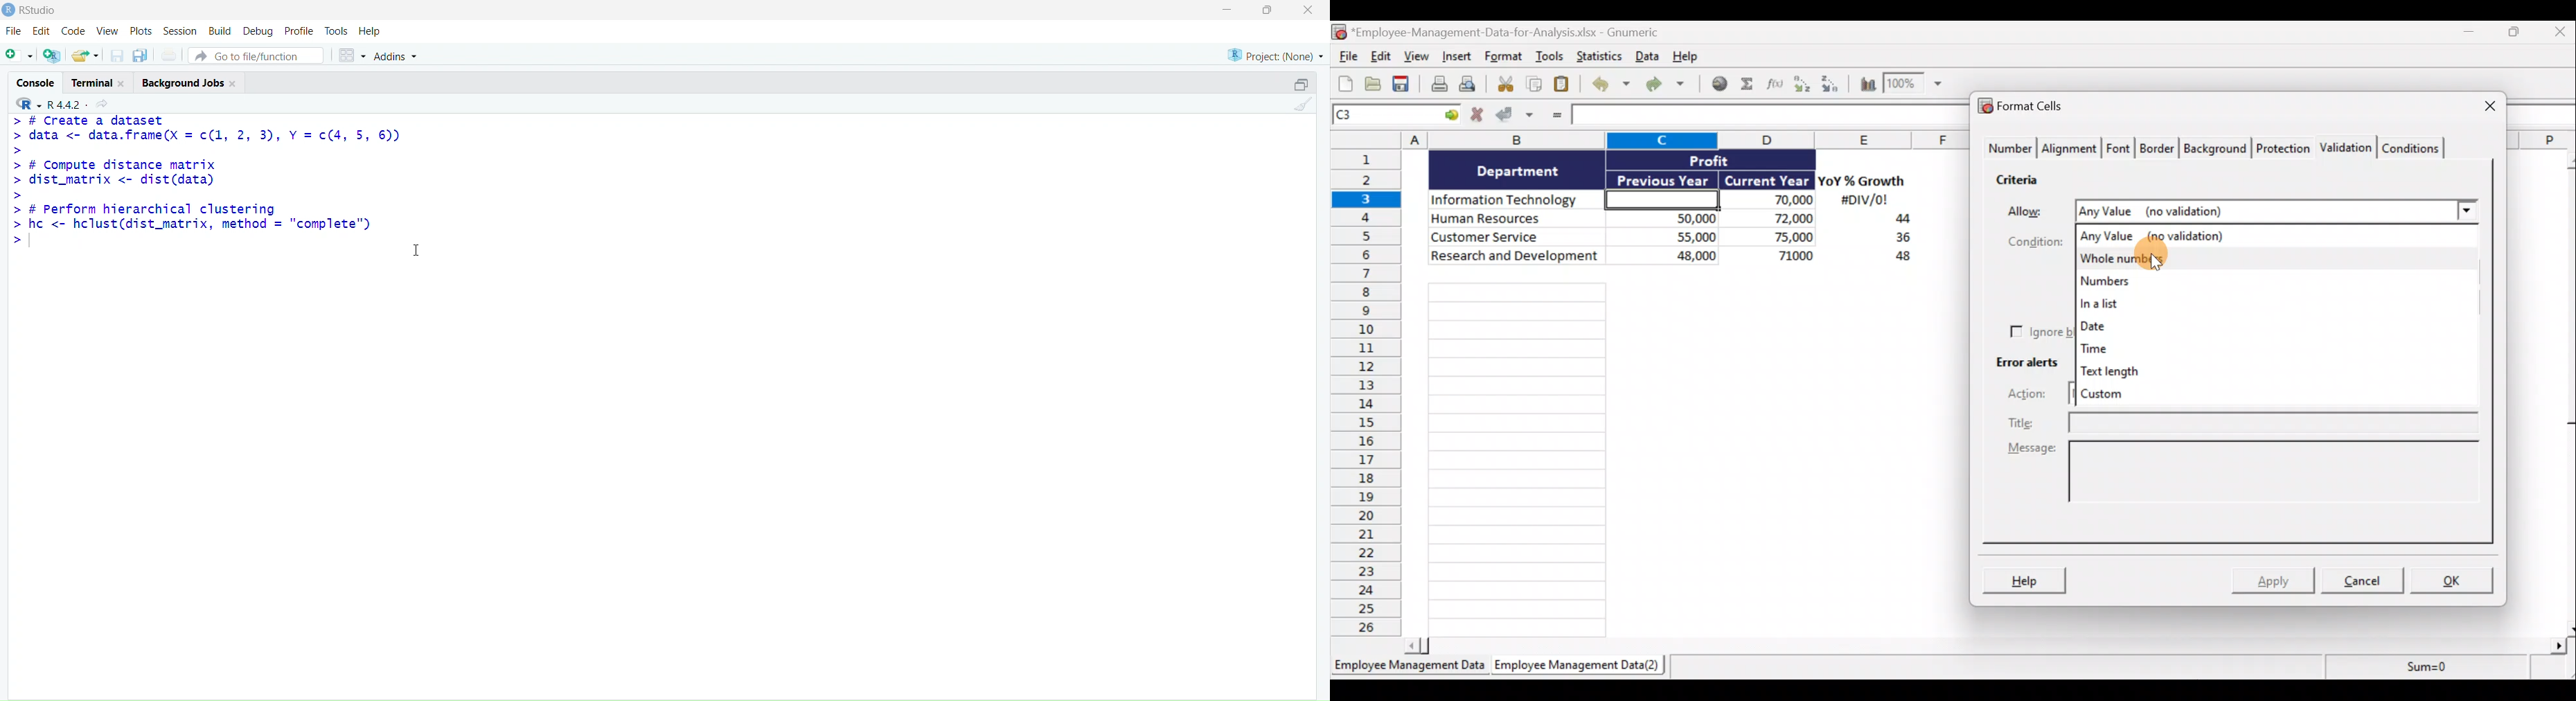 This screenshot has height=728, width=2576. Describe the element at coordinates (1613, 85) in the screenshot. I see `Undo last action` at that location.